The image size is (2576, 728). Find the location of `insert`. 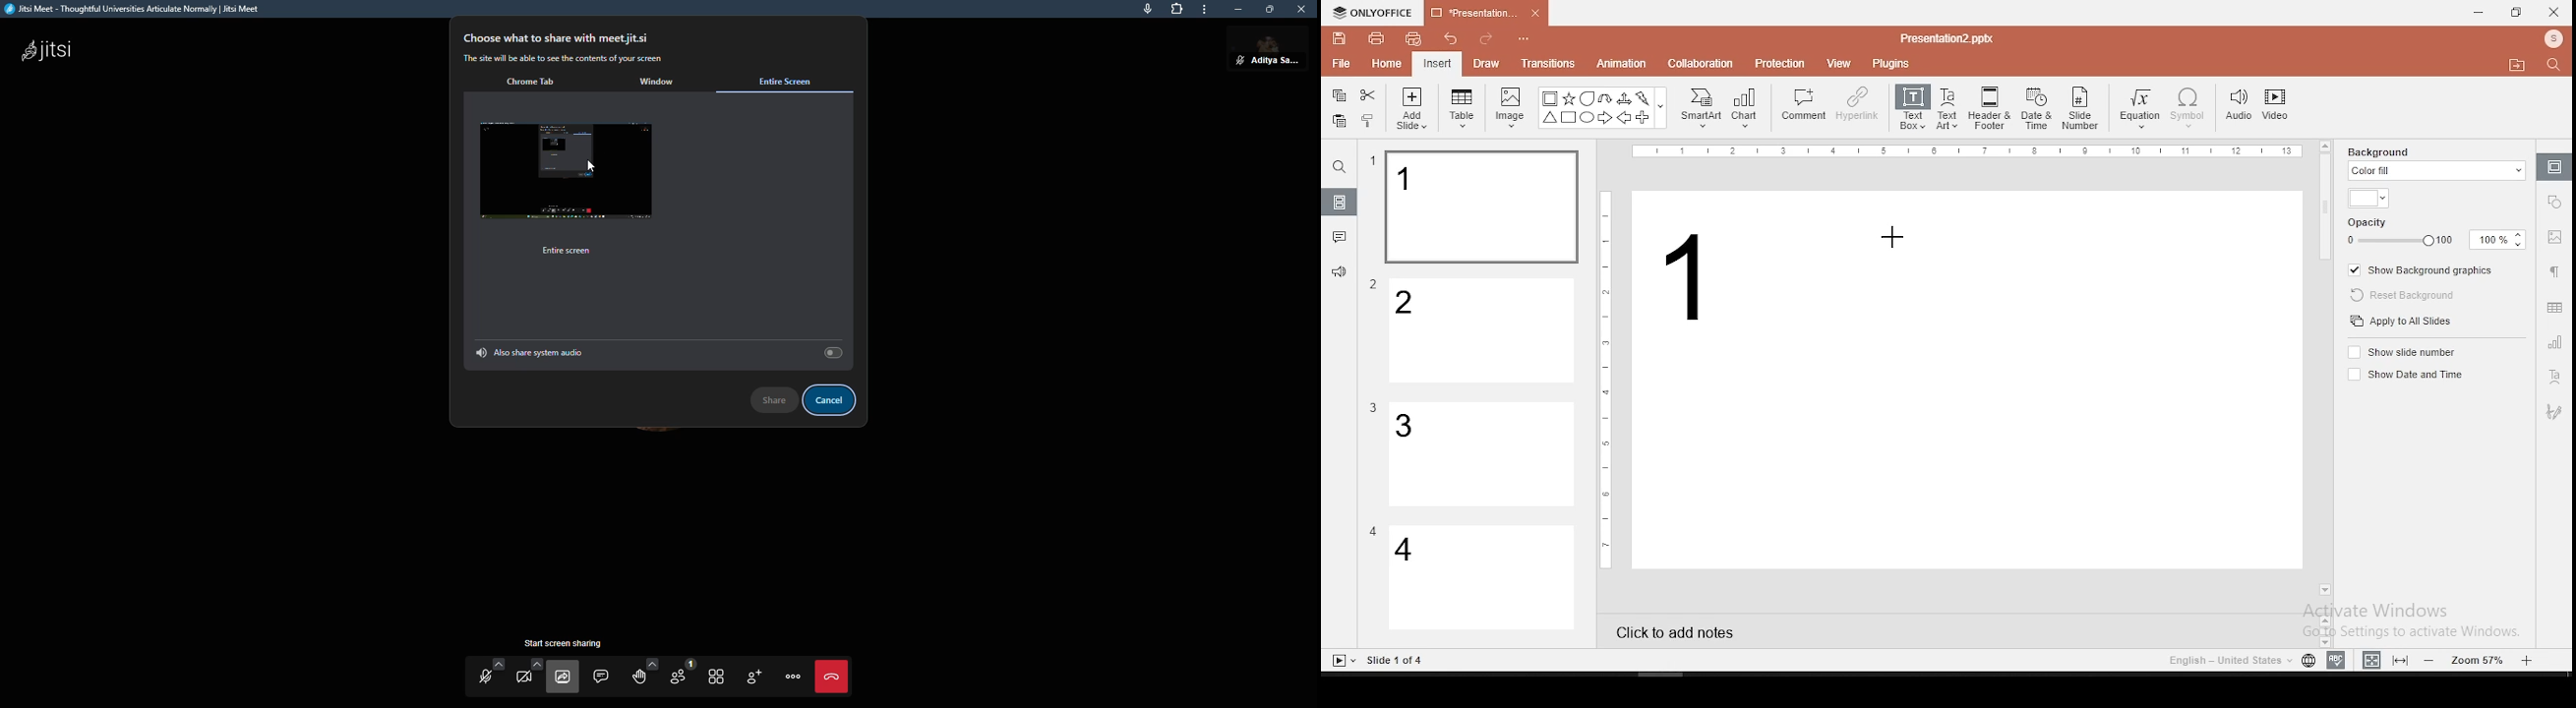

insert is located at coordinates (1436, 63).